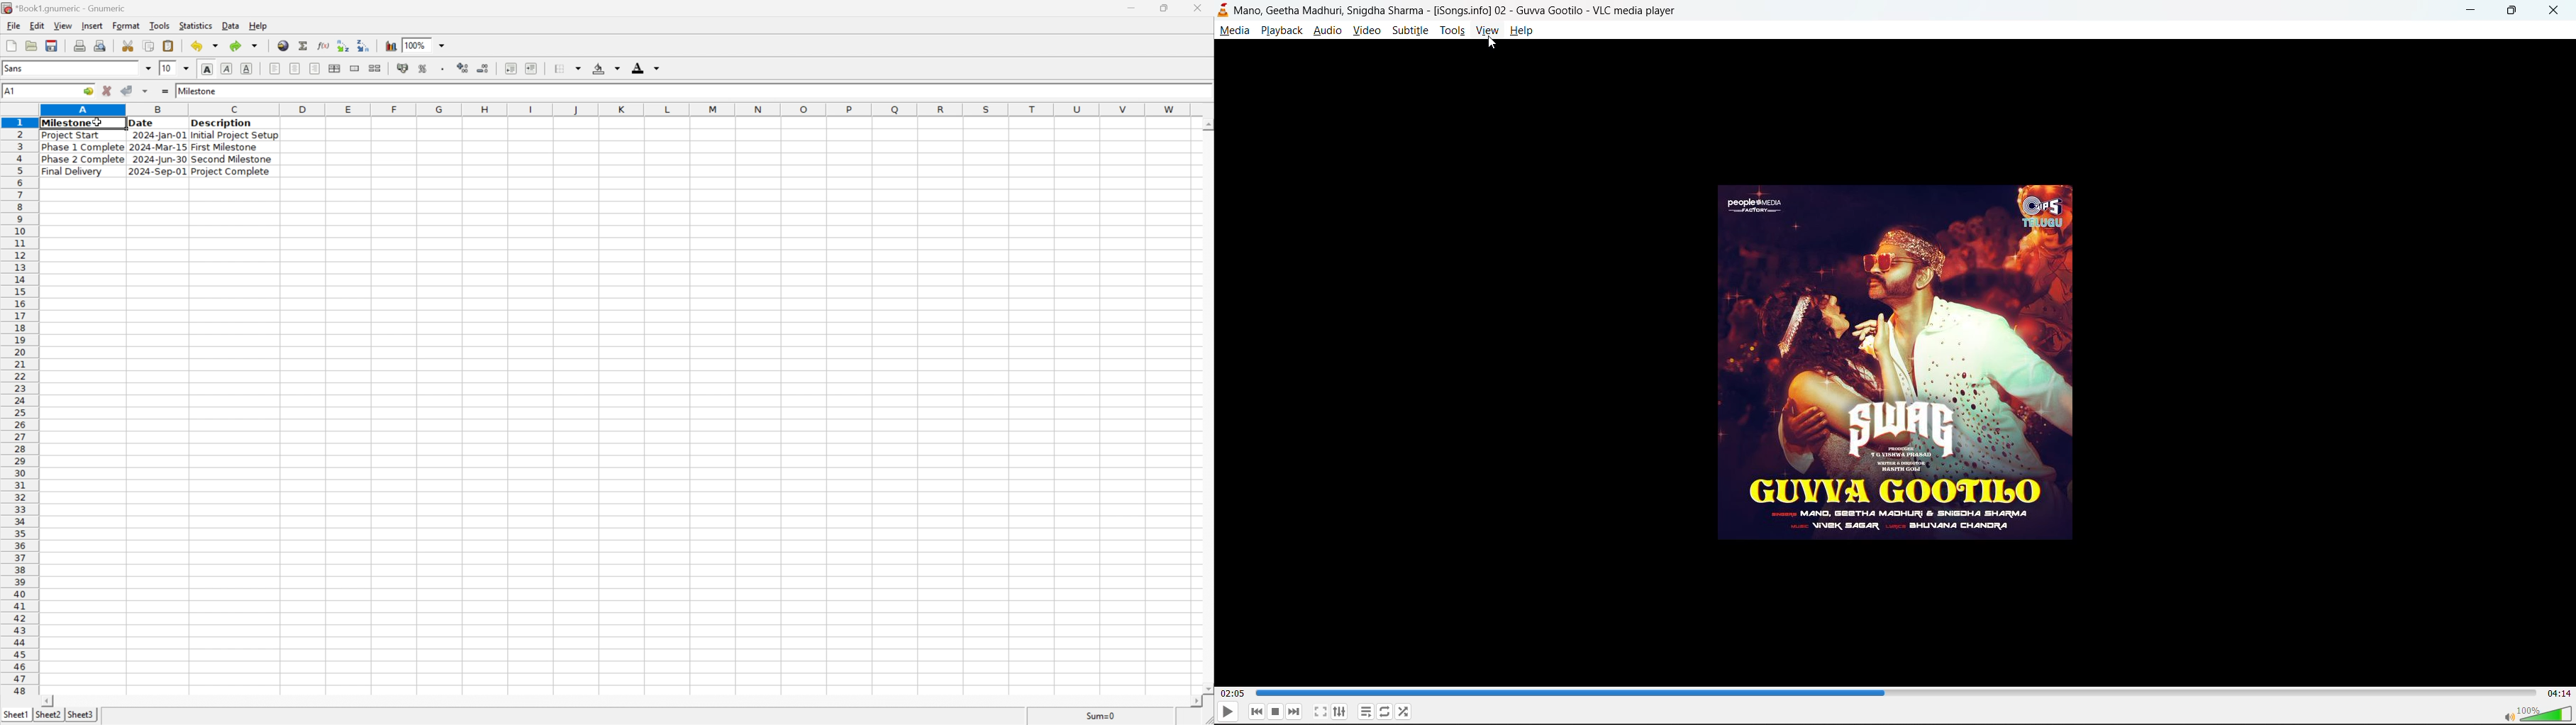 The width and height of the screenshot is (2576, 728). Describe the element at coordinates (646, 67) in the screenshot. I see `font color` at that location.